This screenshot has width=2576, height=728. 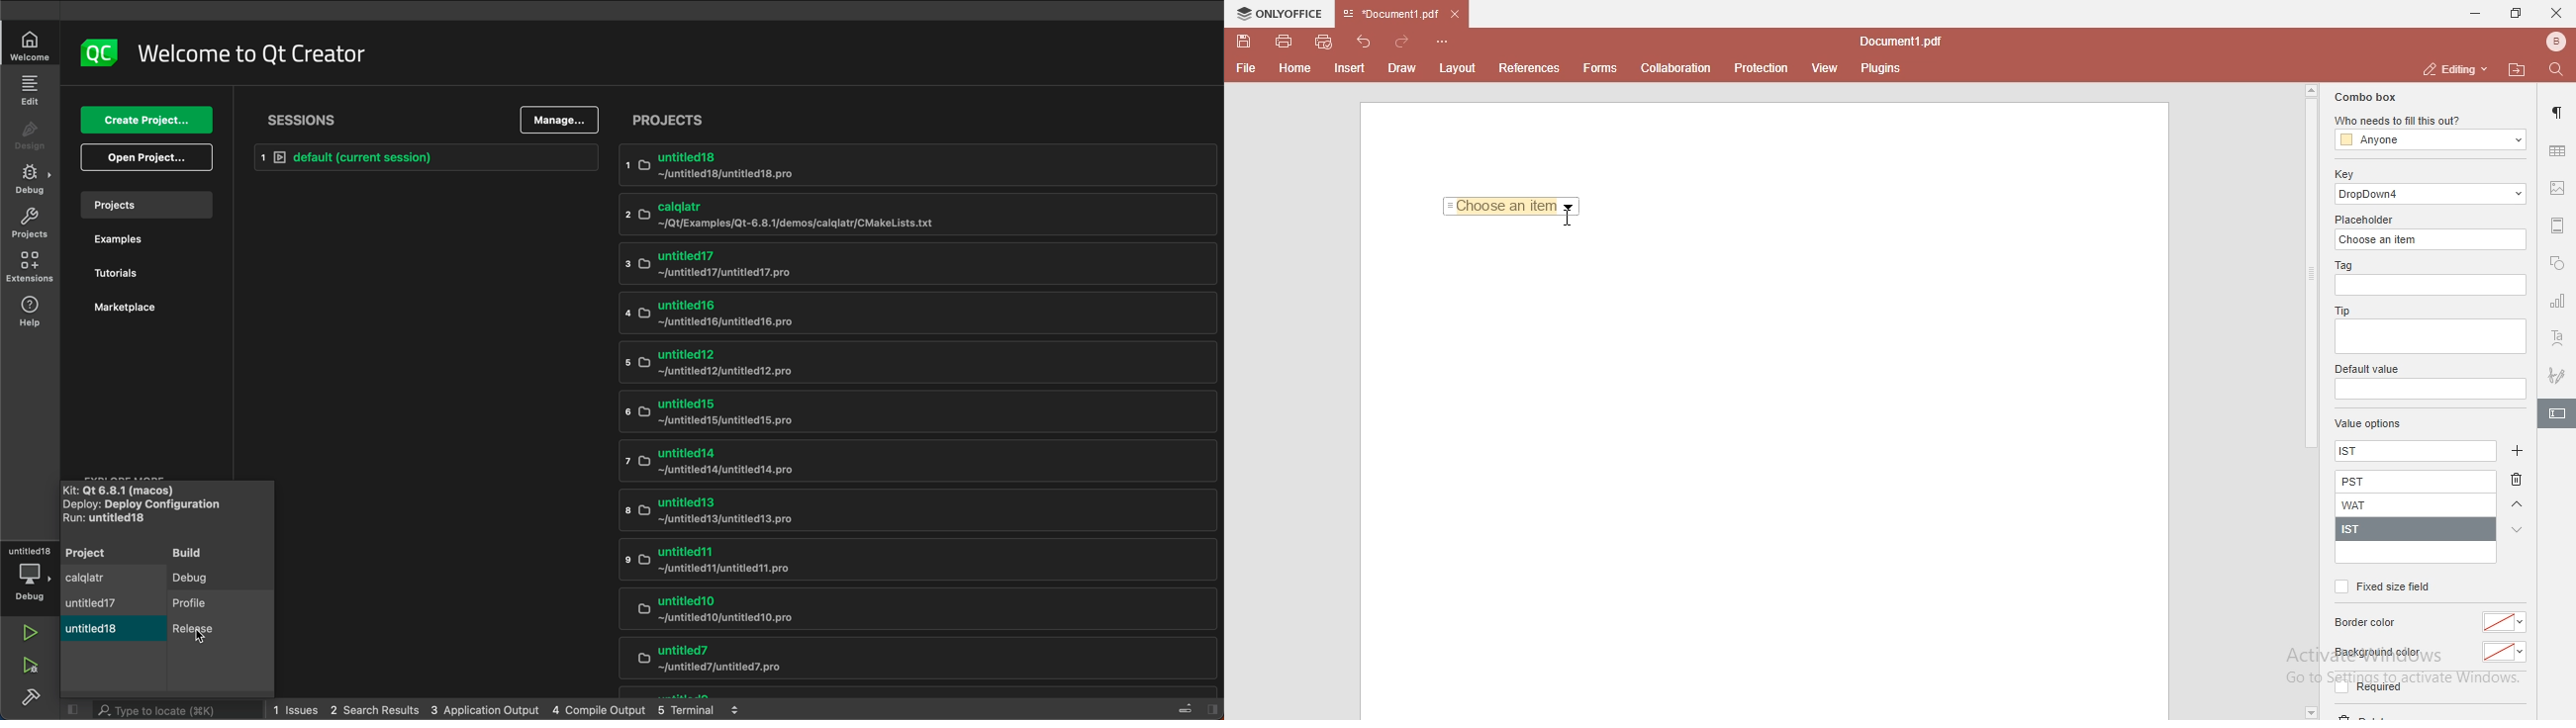 I want to click on cursor, so click(x=200, y=637).